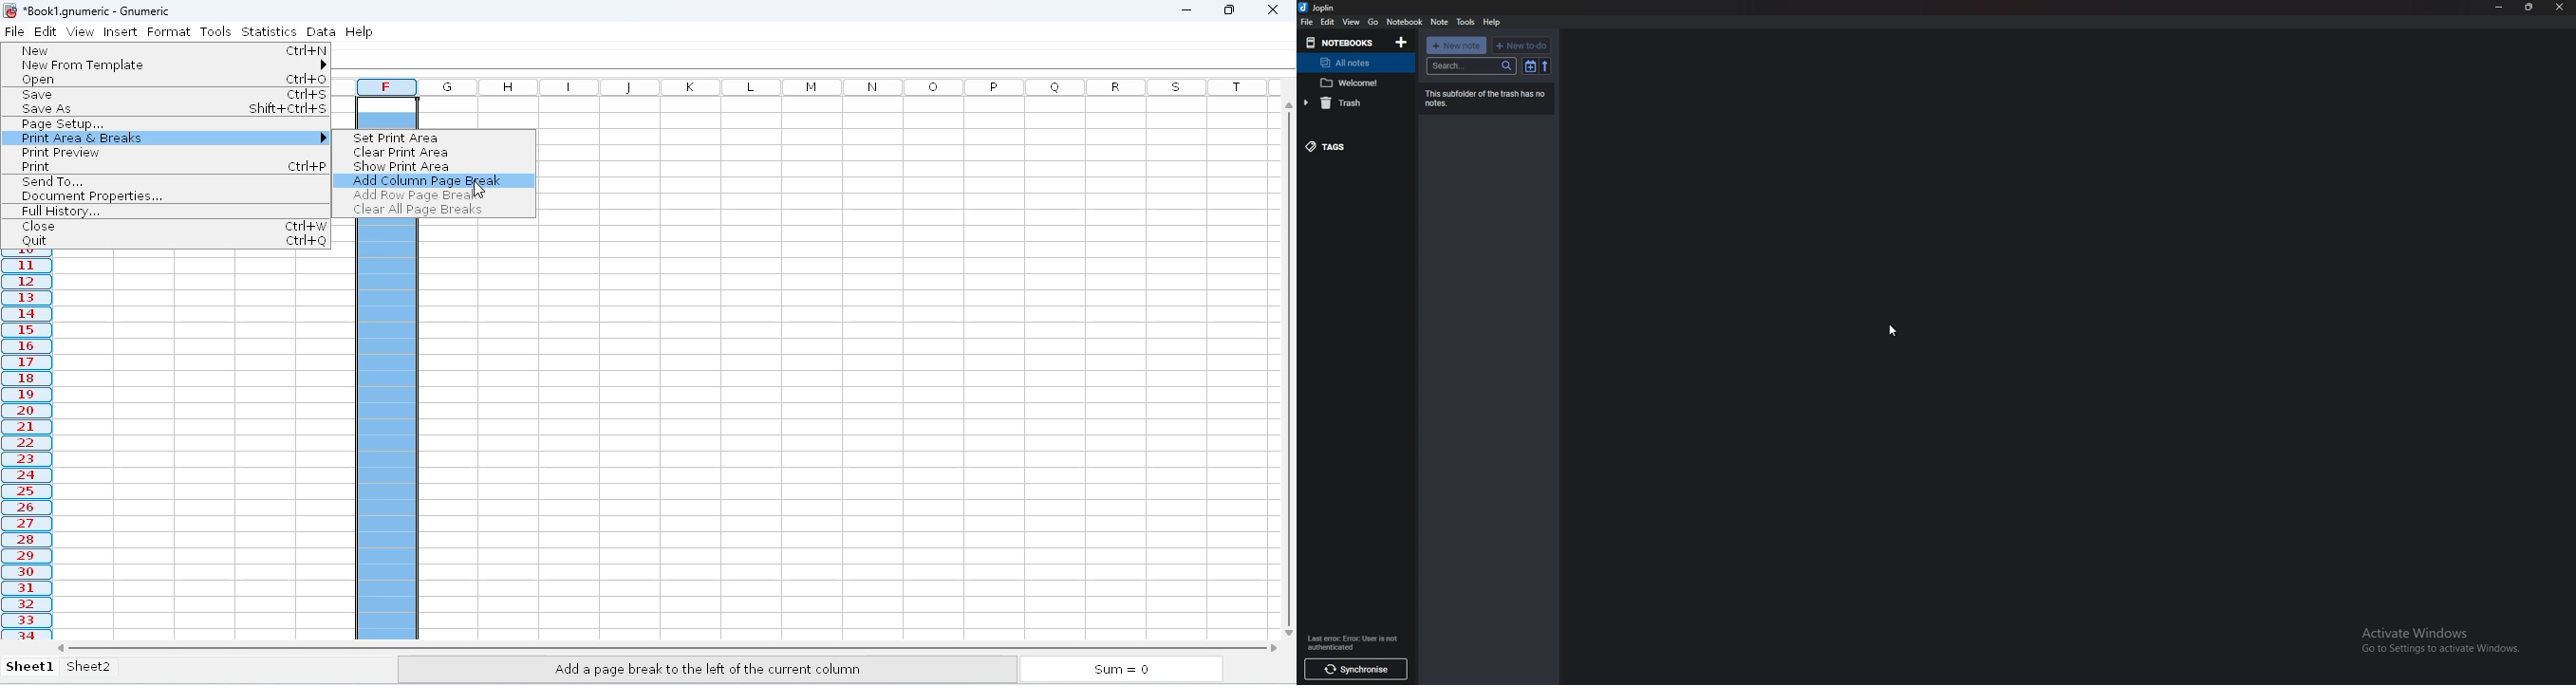  Describe the element at coordinates (121, 32) in the screenshot. I see `insert` at that location.